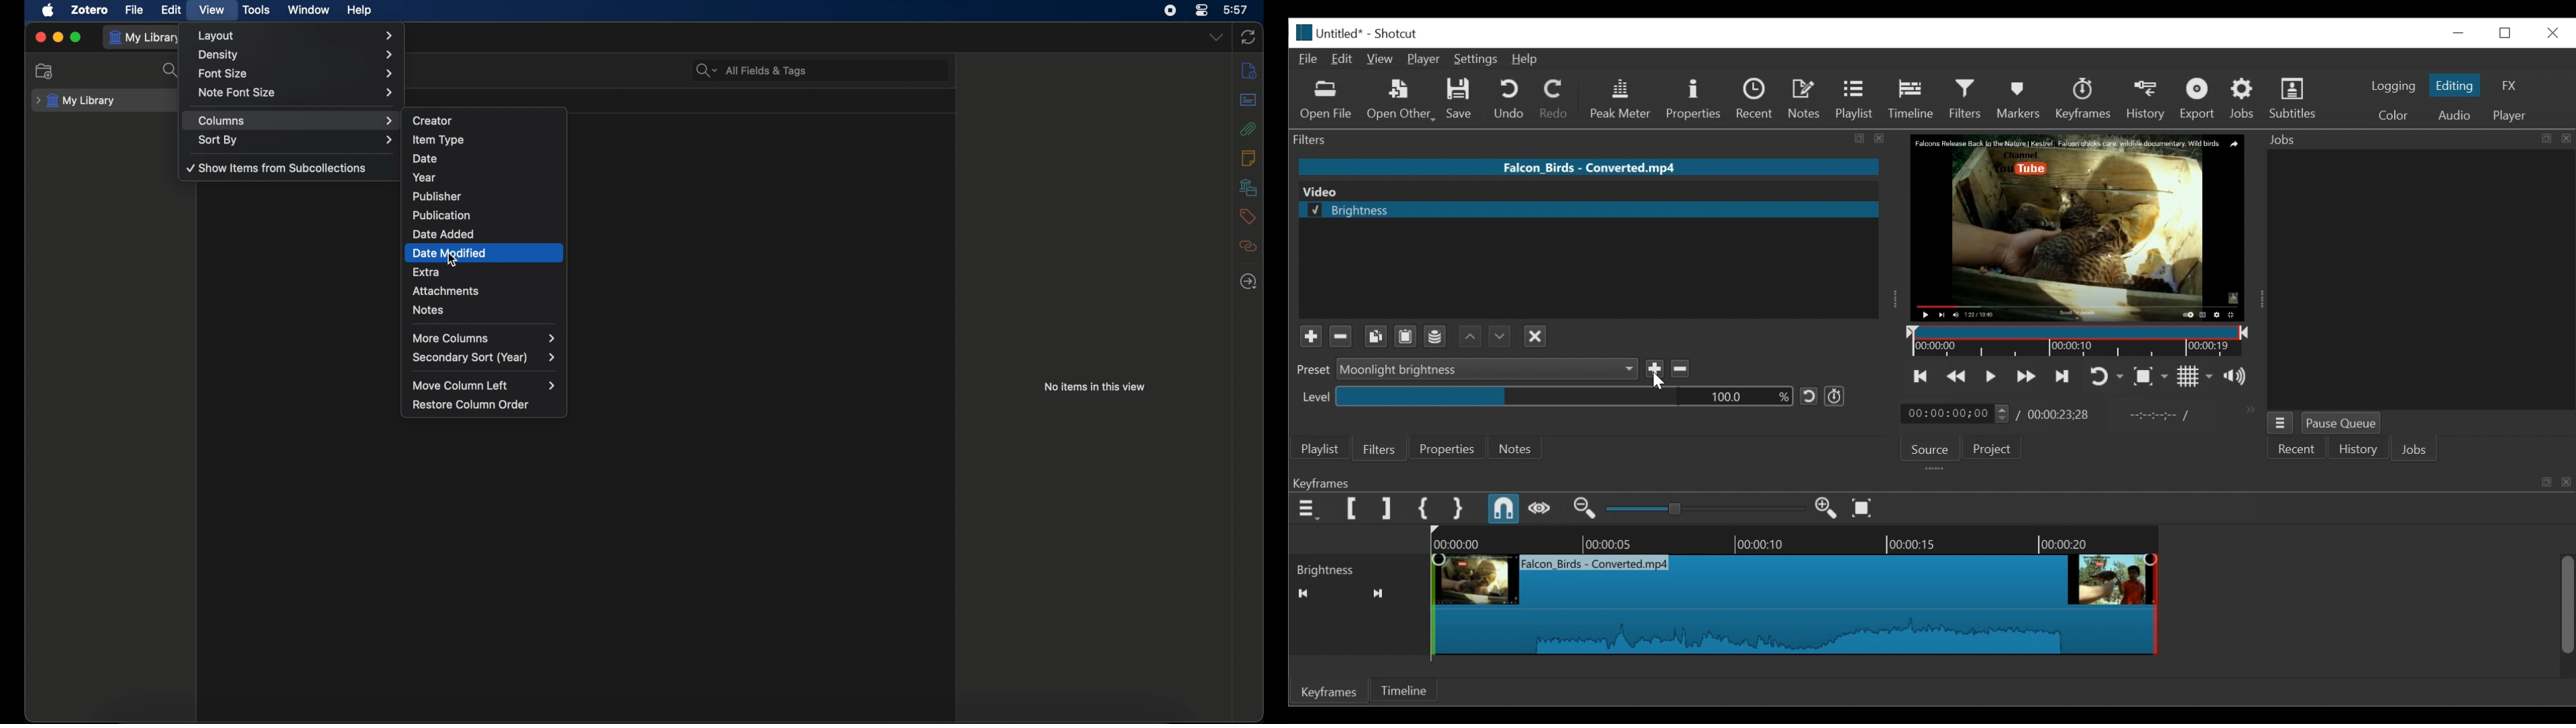 The height and width of the screenshot is (728, 2576). Describe the element at coordinates (170, 10) in the screenshot. I see `edit` at that location.